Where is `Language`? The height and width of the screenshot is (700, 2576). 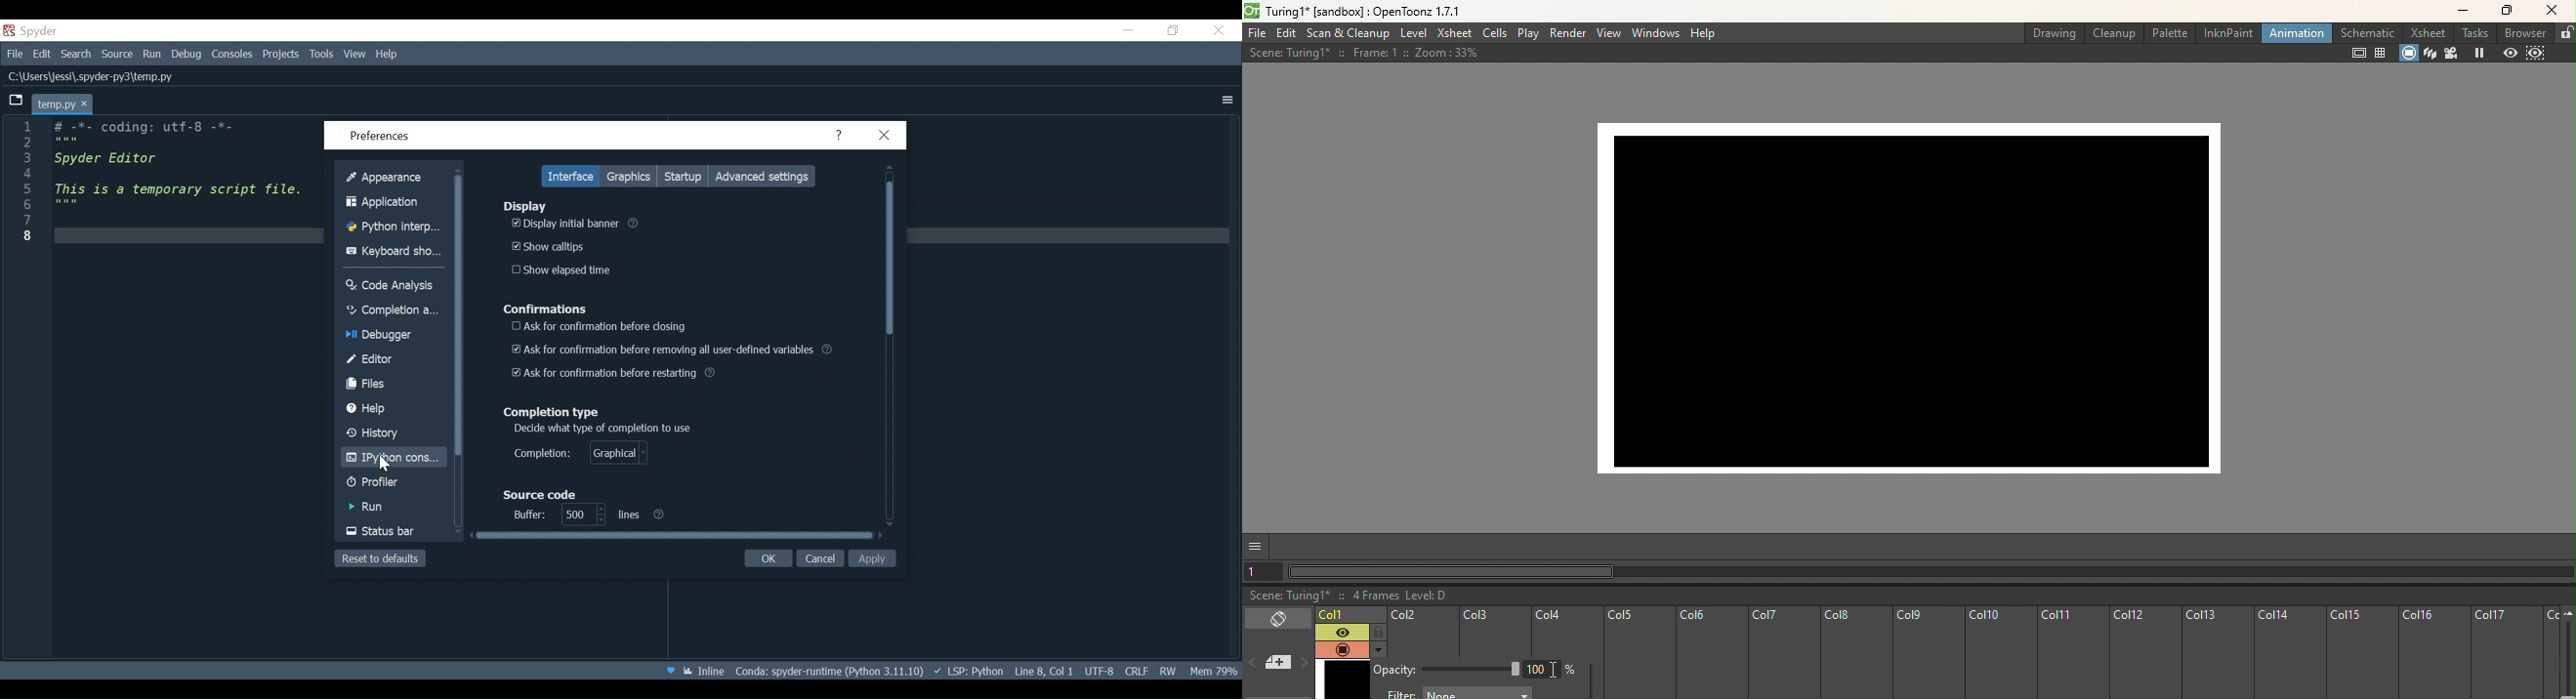 Language is located at coordinates (1007, 672).